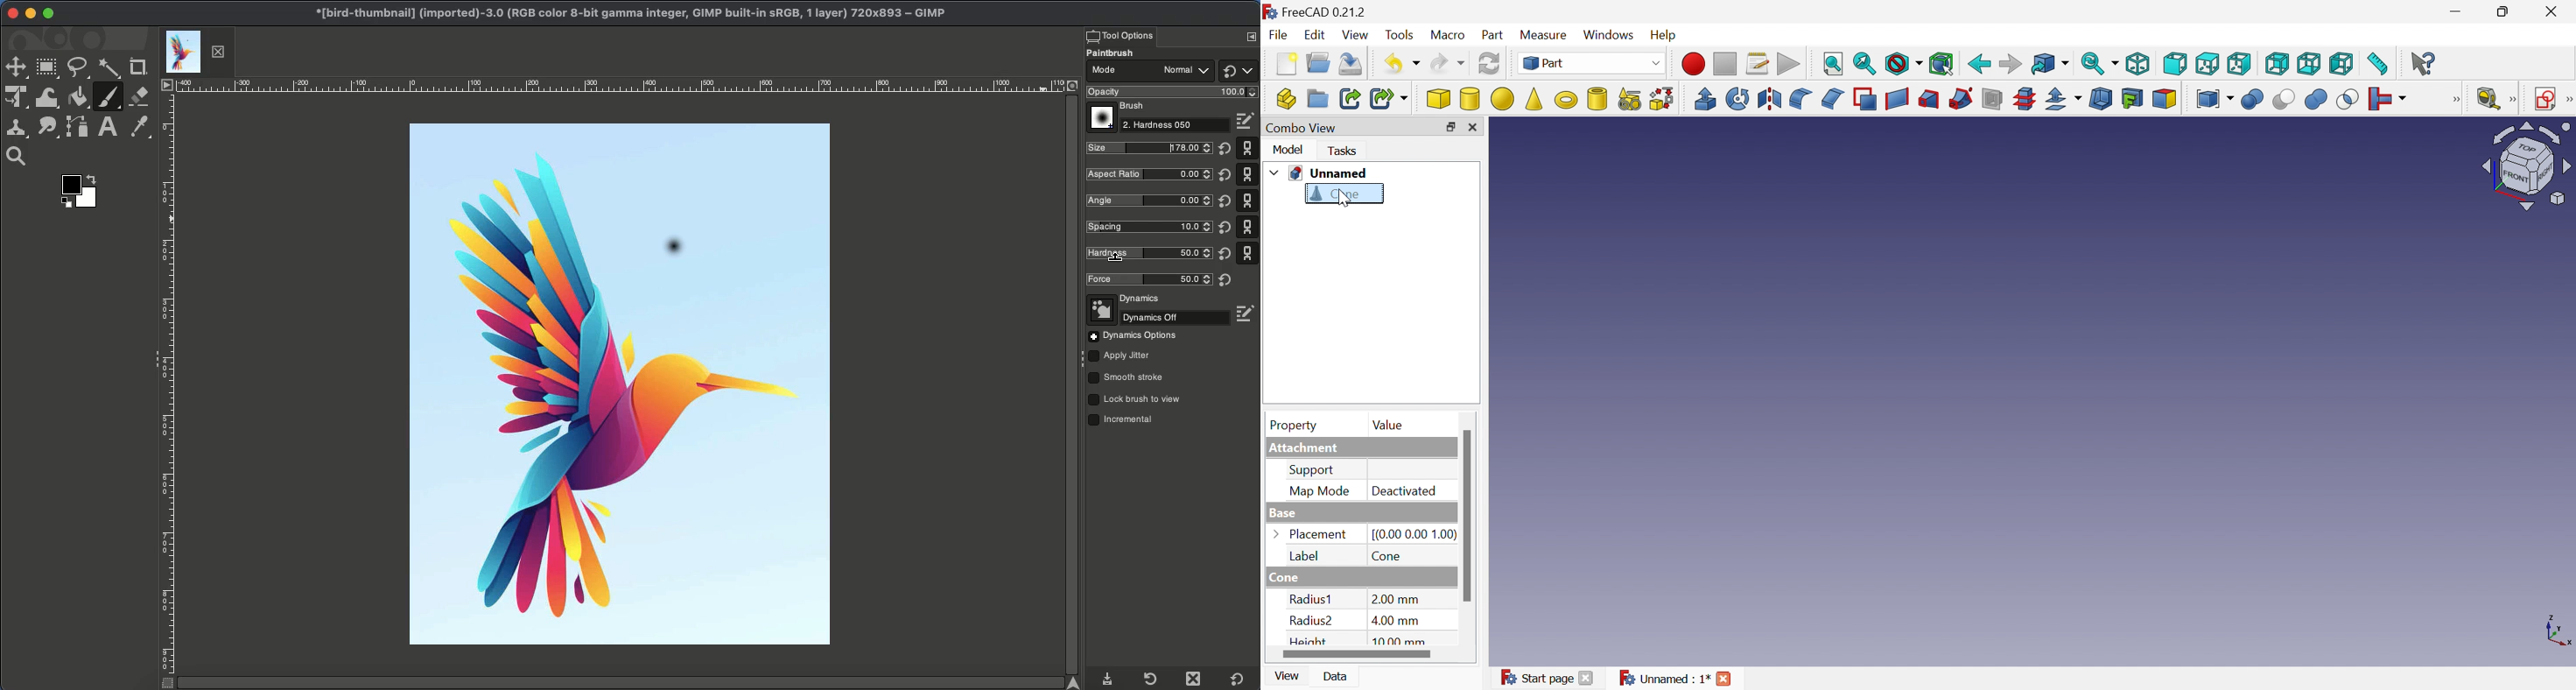 This screenshot has height=700, width=2576. What do you see at coordinates (1501, 97) in the screenshot?
I see `Sphere` at bounding box center [1501, 97].